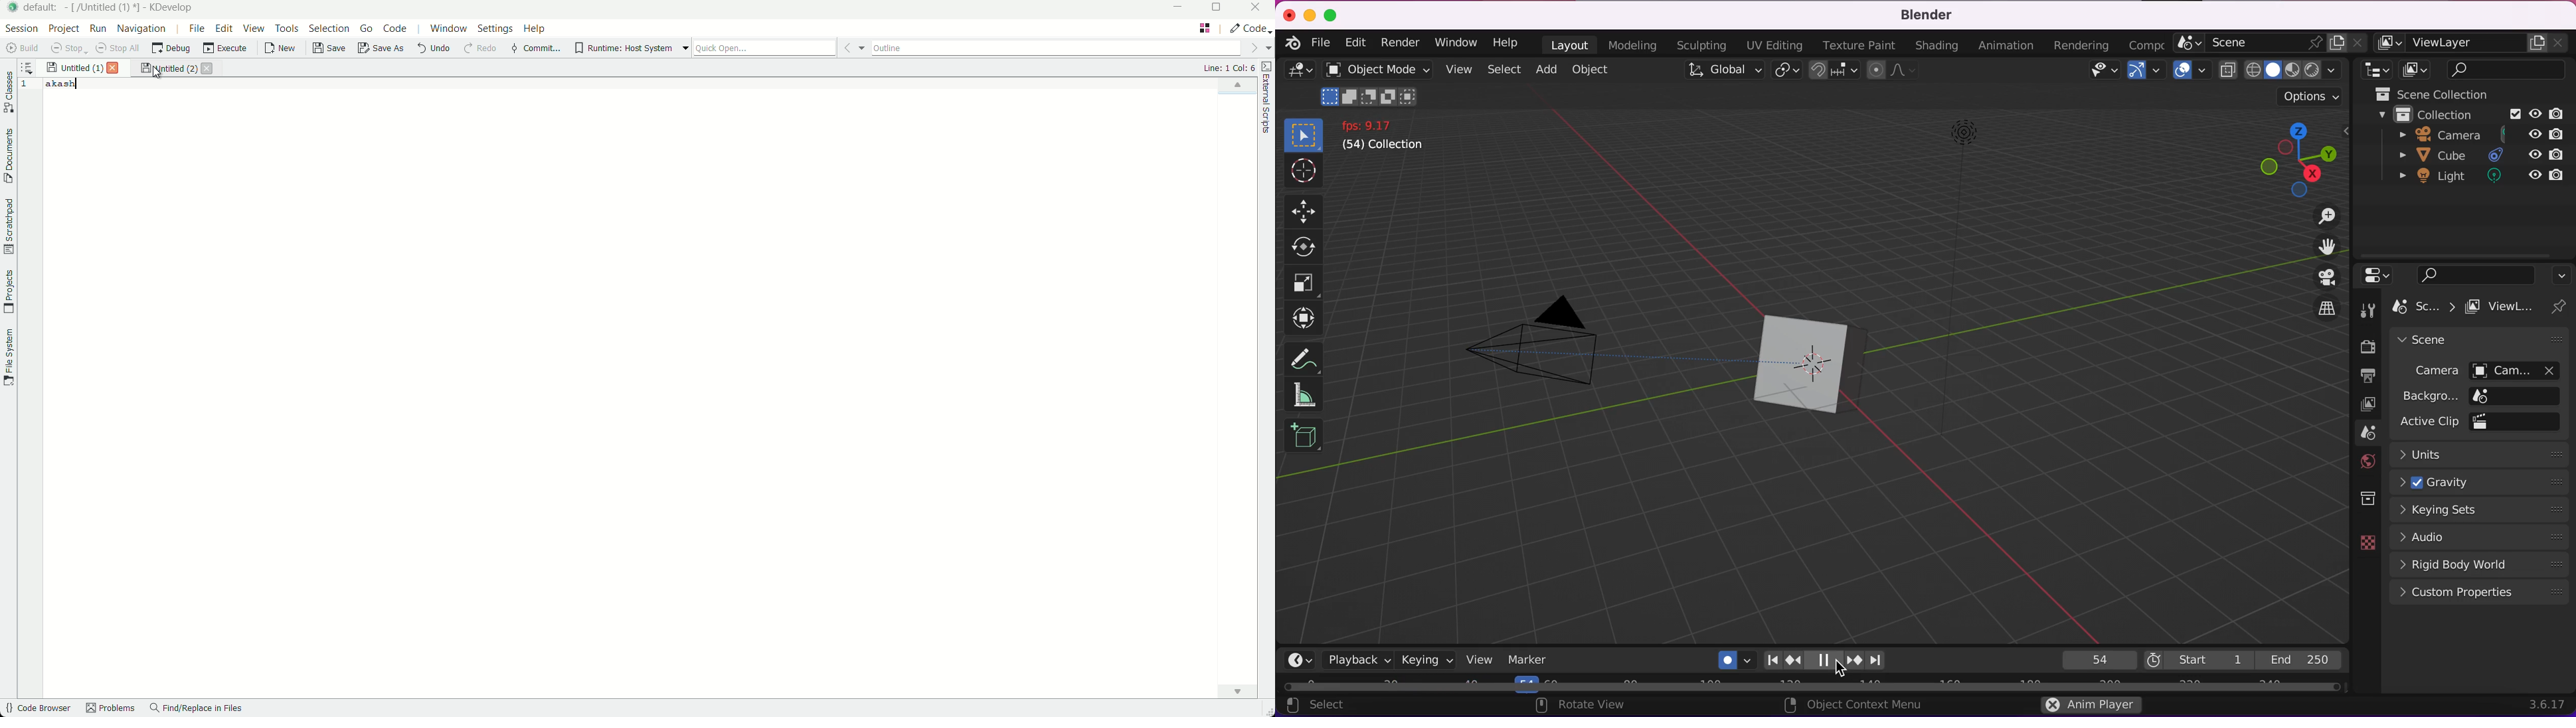 The width and height of the screenshot is (2576, 728). I want to click on file 1 name, so click(74, 68).